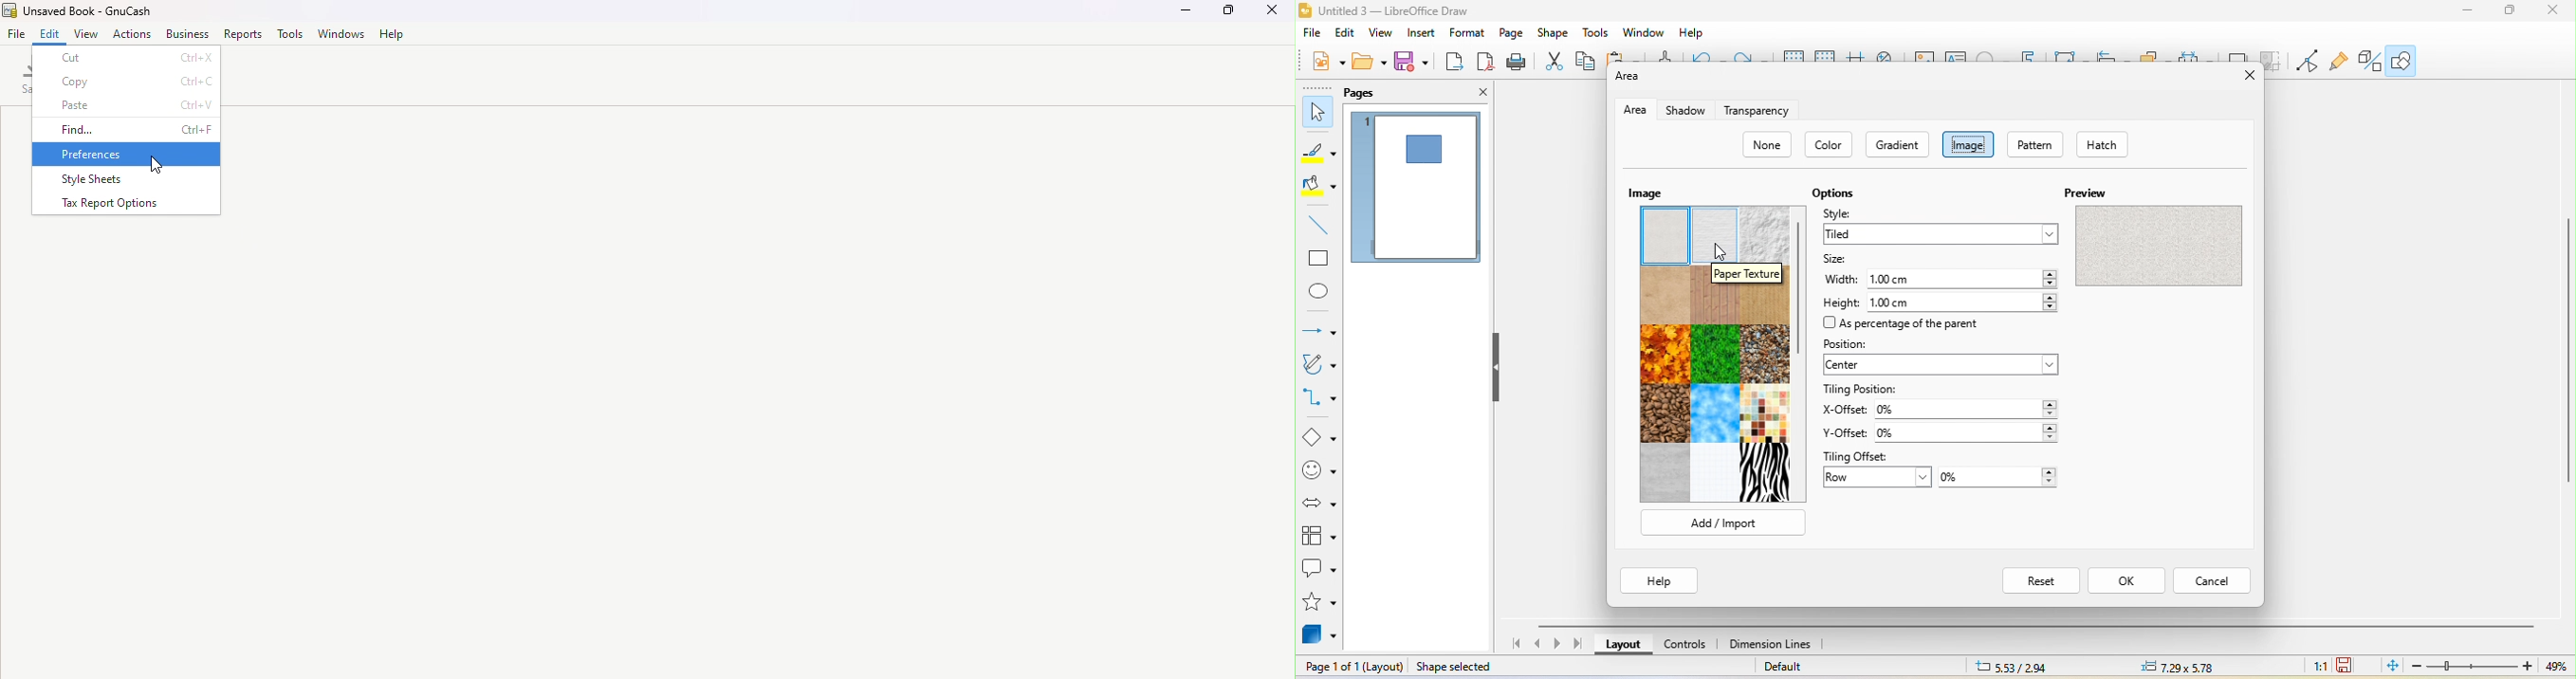  I want to click on preview, so click(2159, 230).